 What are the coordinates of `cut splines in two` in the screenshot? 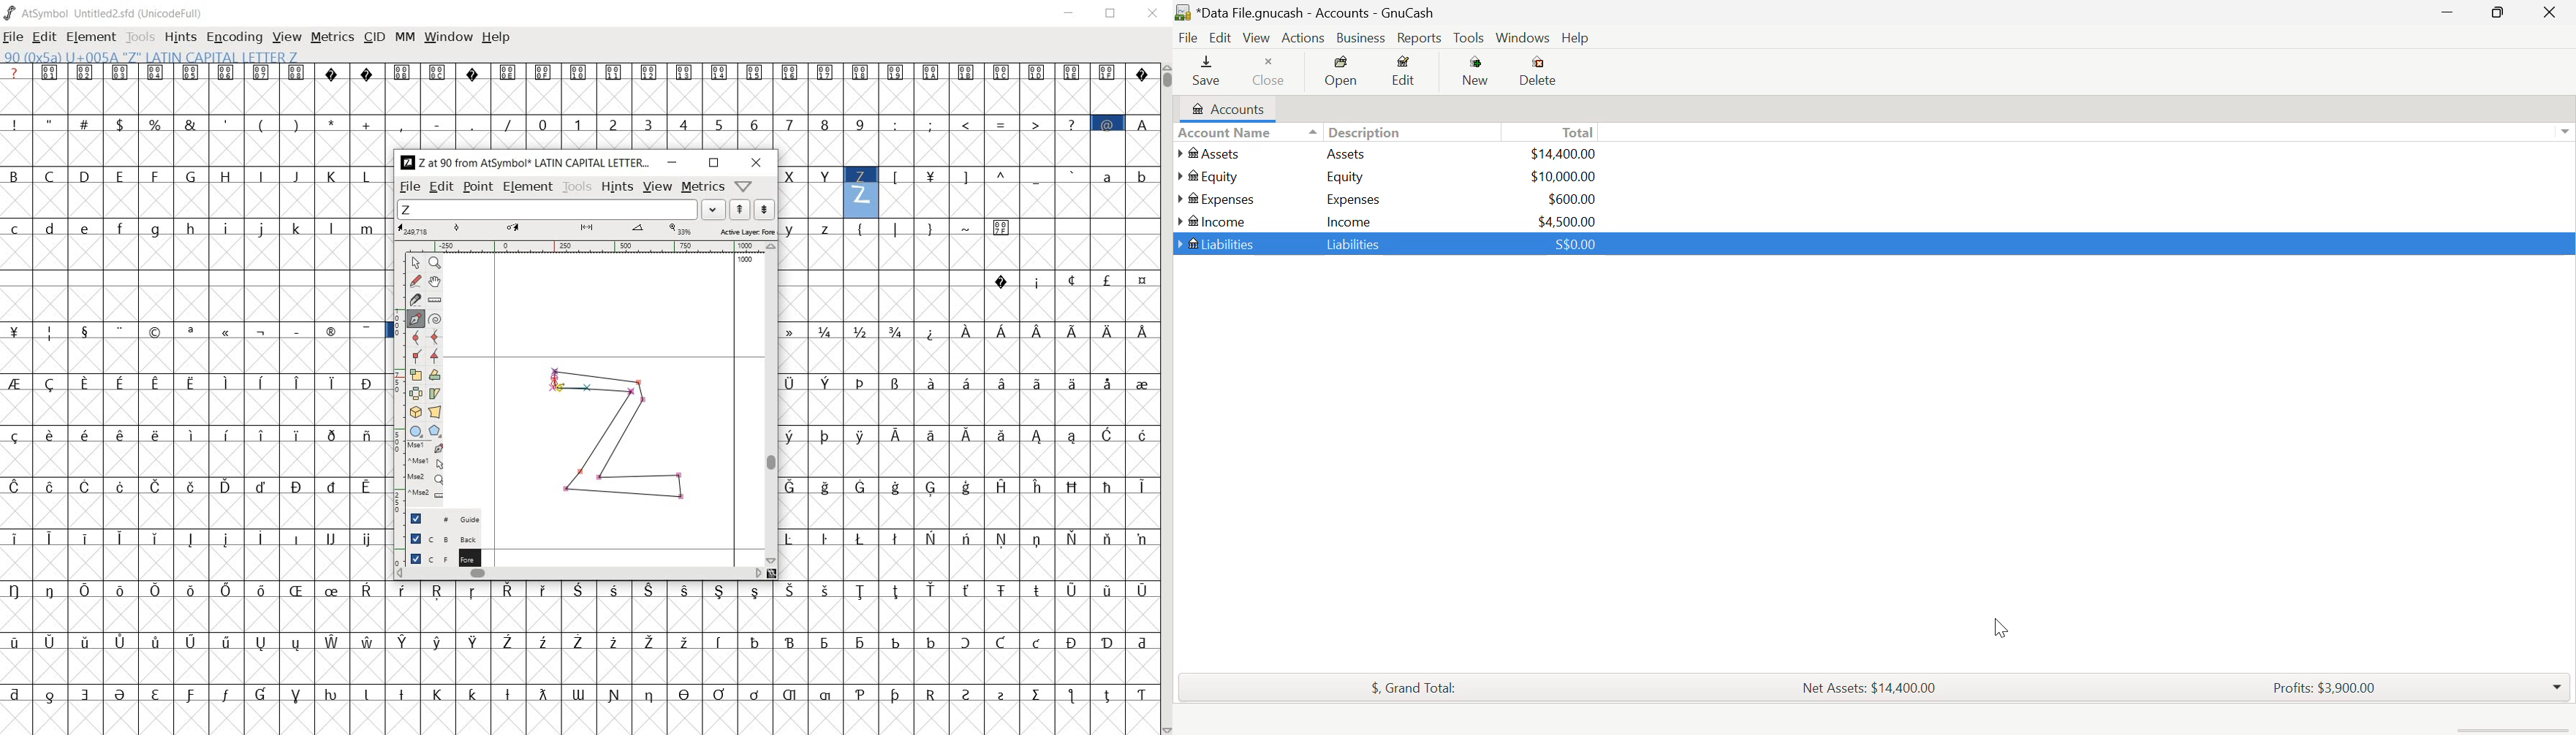 It's located at (411, 300).